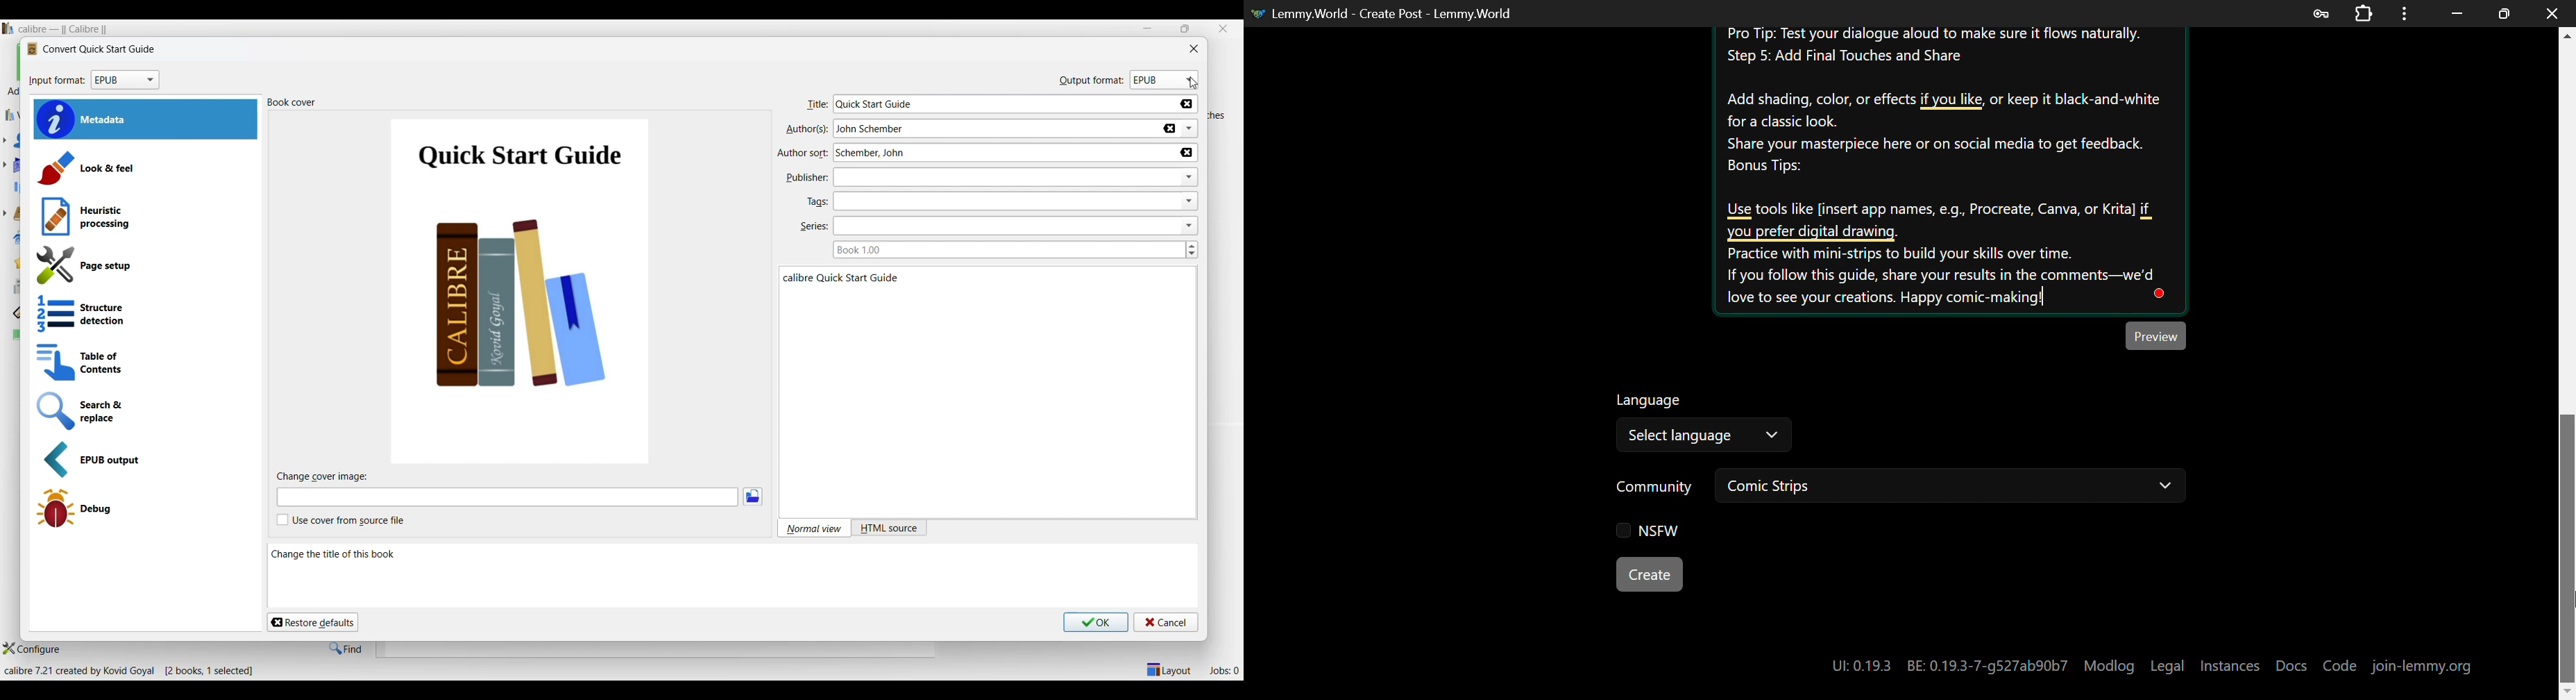  Describe the element at coordinates (142, 314) in the screenshot. I see `Structure detection` at that location.